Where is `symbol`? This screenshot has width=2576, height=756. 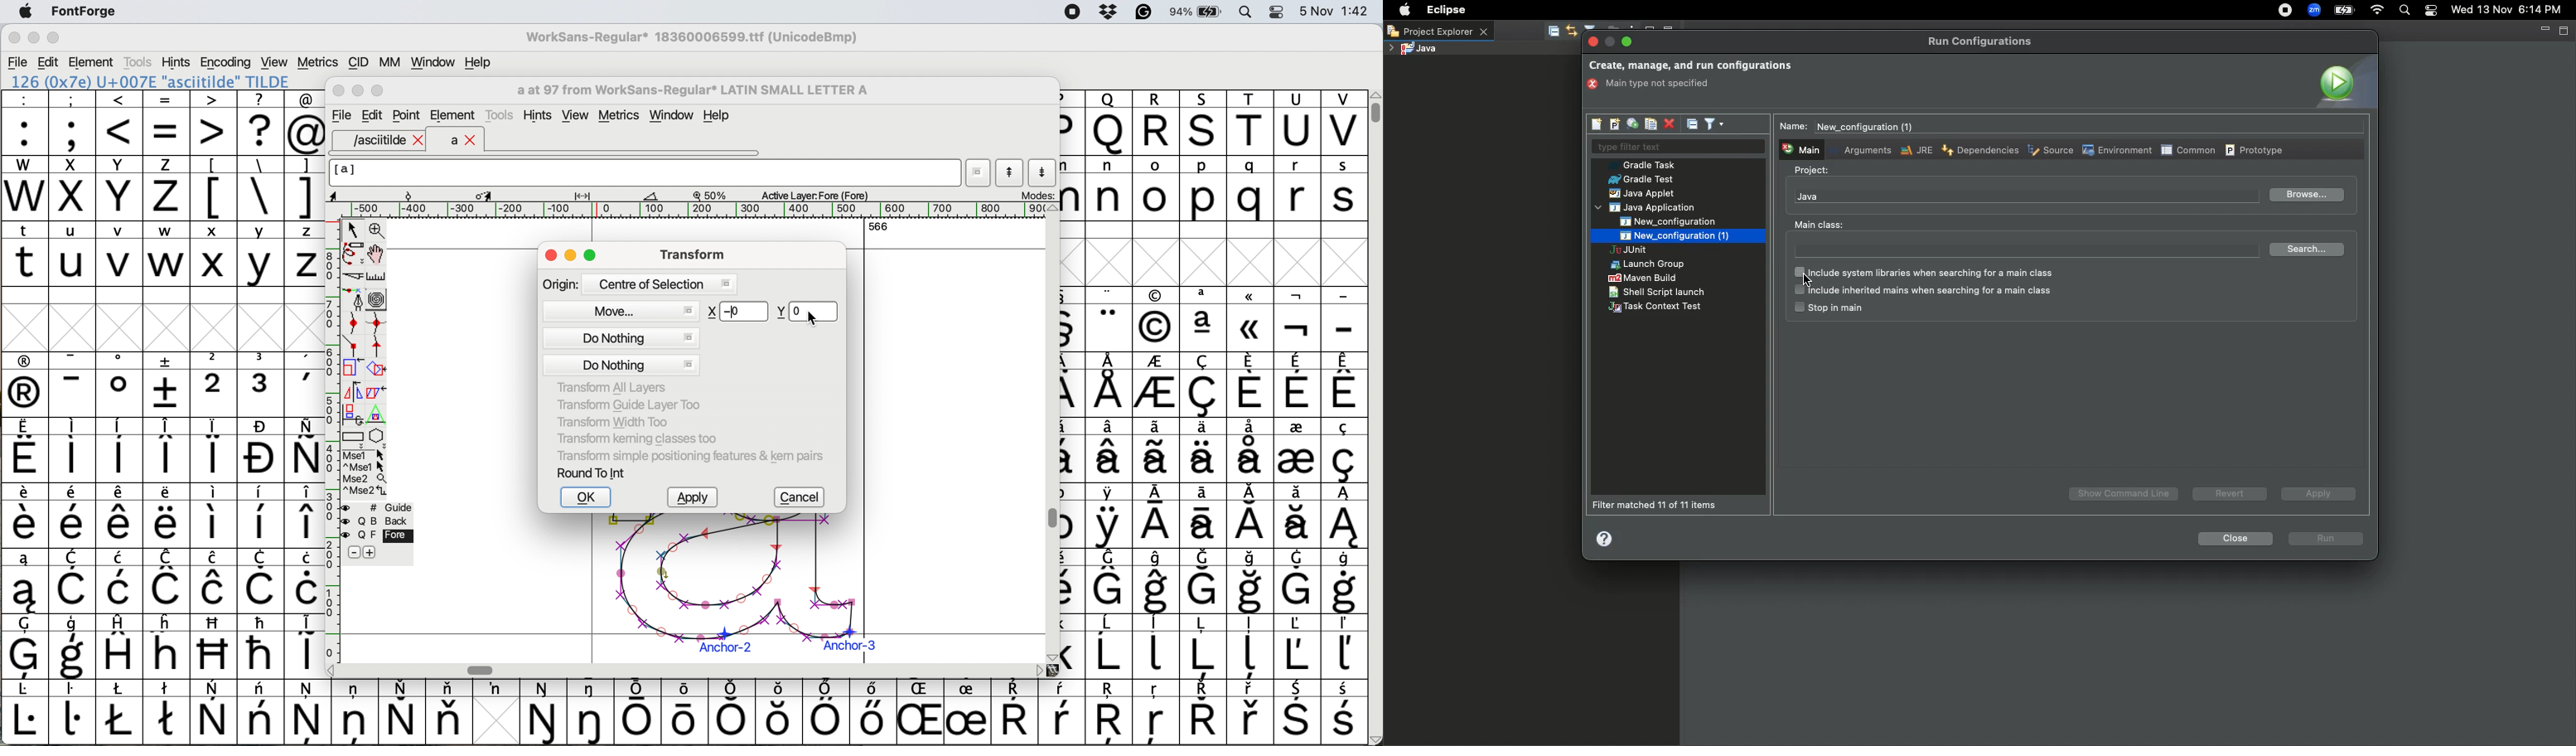
symbol is located at coordinates (639, 712).